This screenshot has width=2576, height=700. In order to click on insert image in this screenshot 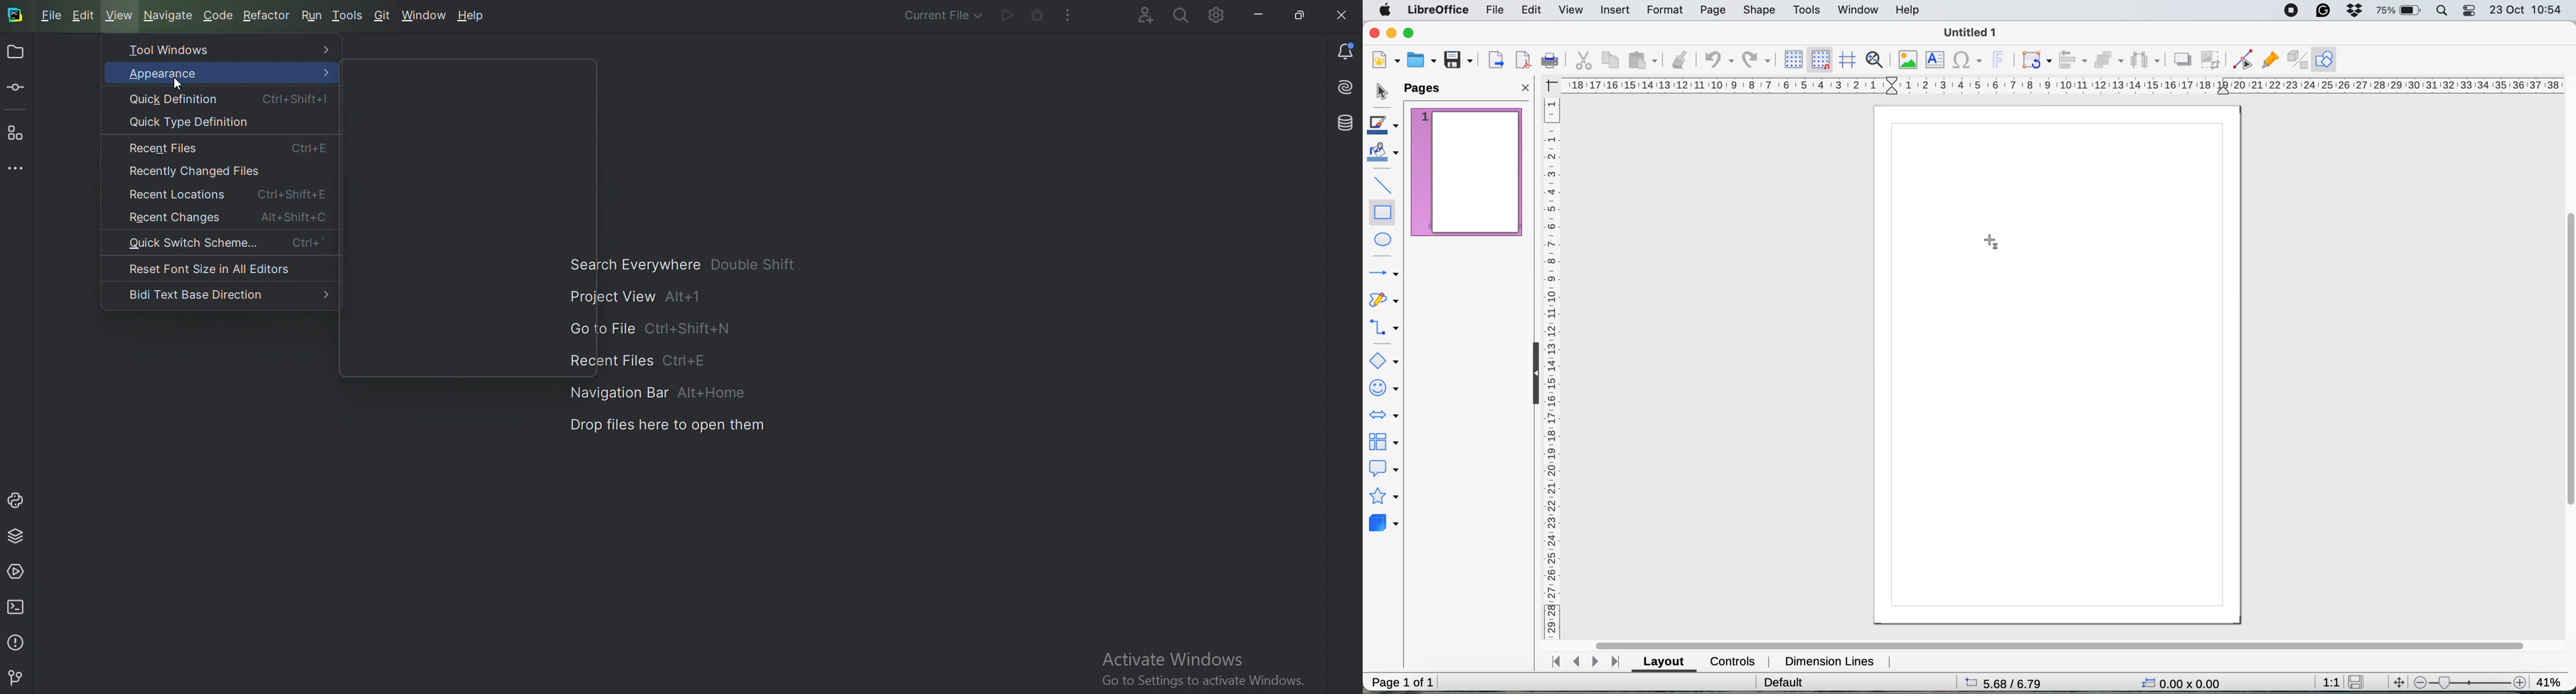, I will do `click(1911, 59)`.